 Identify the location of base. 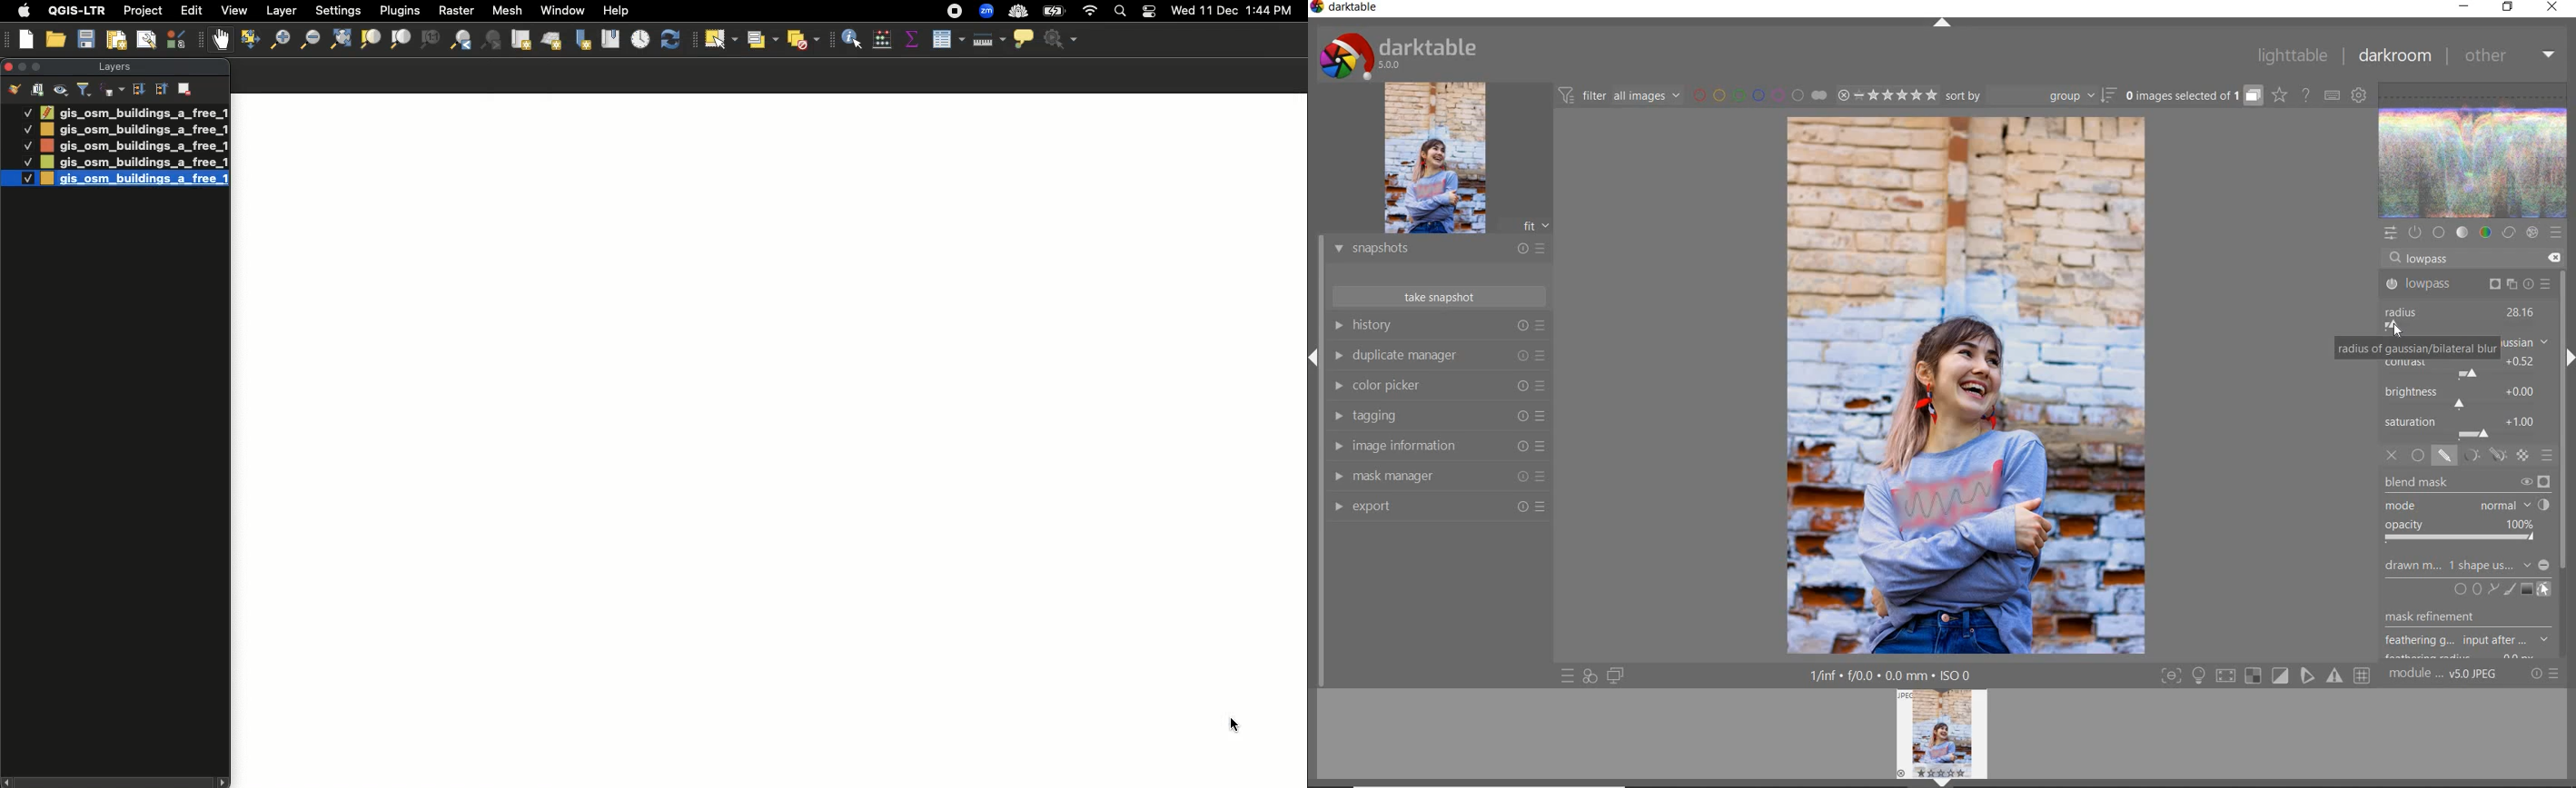
(2439, 232).